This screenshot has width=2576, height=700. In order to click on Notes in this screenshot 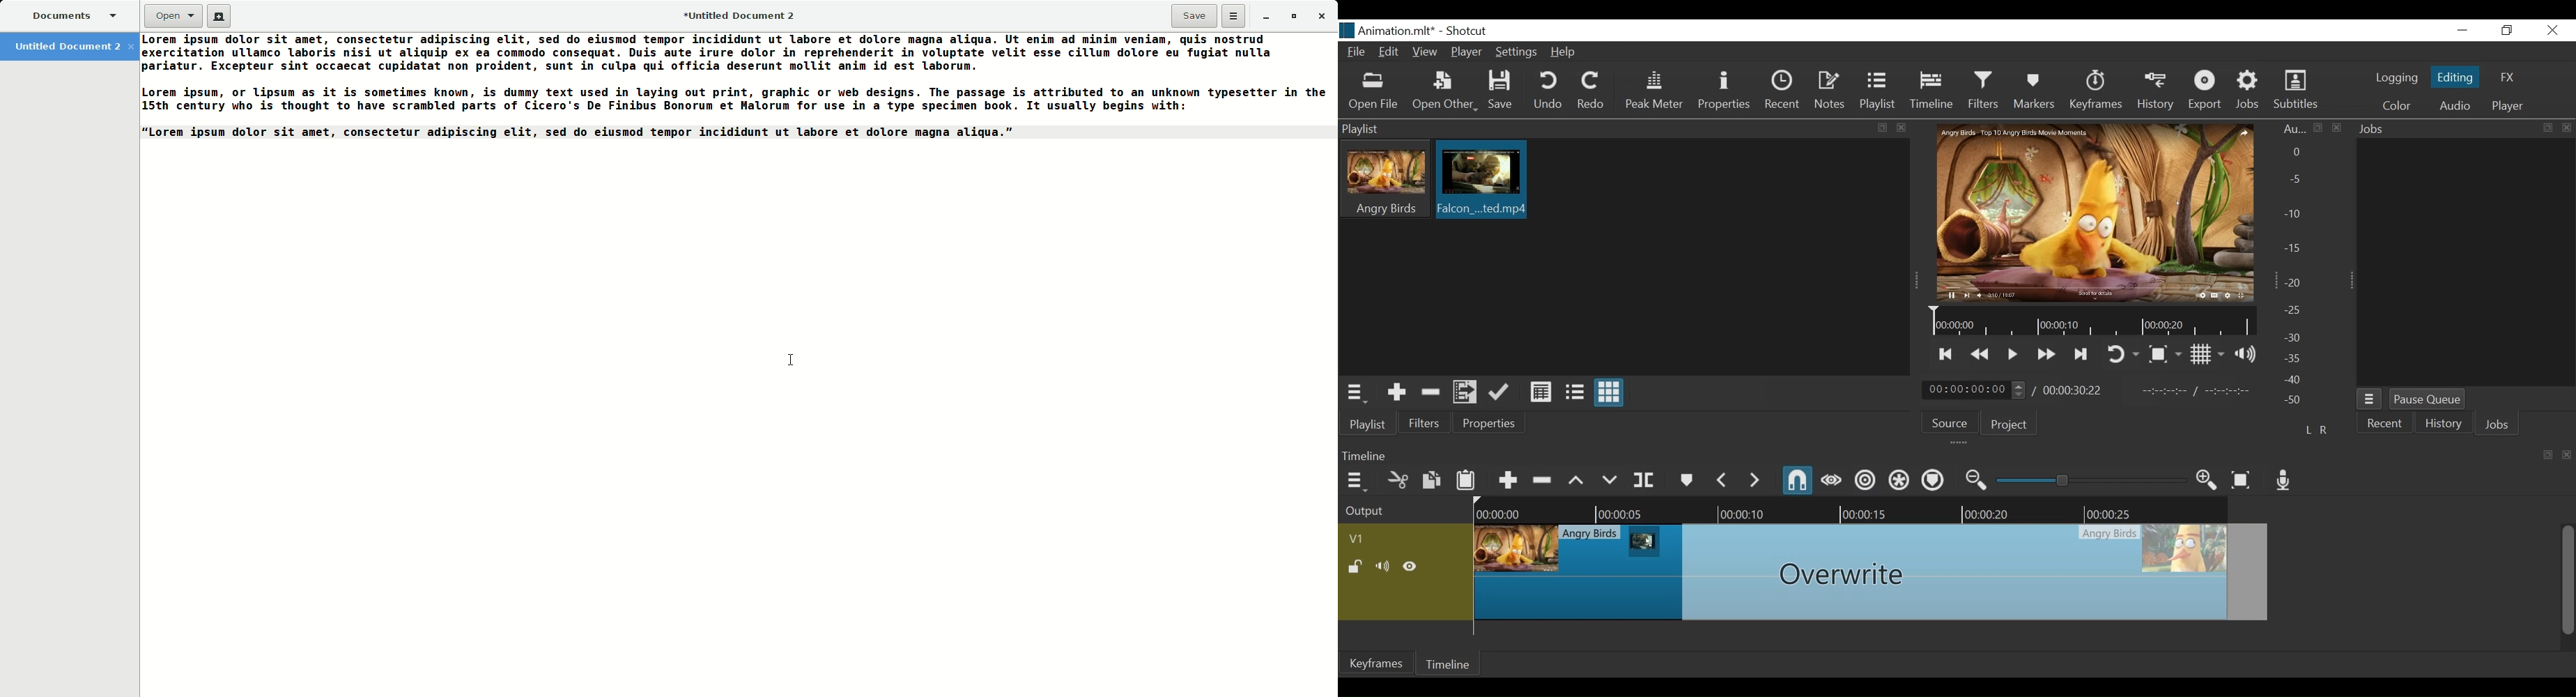, I will do `click(1831, 90)`.